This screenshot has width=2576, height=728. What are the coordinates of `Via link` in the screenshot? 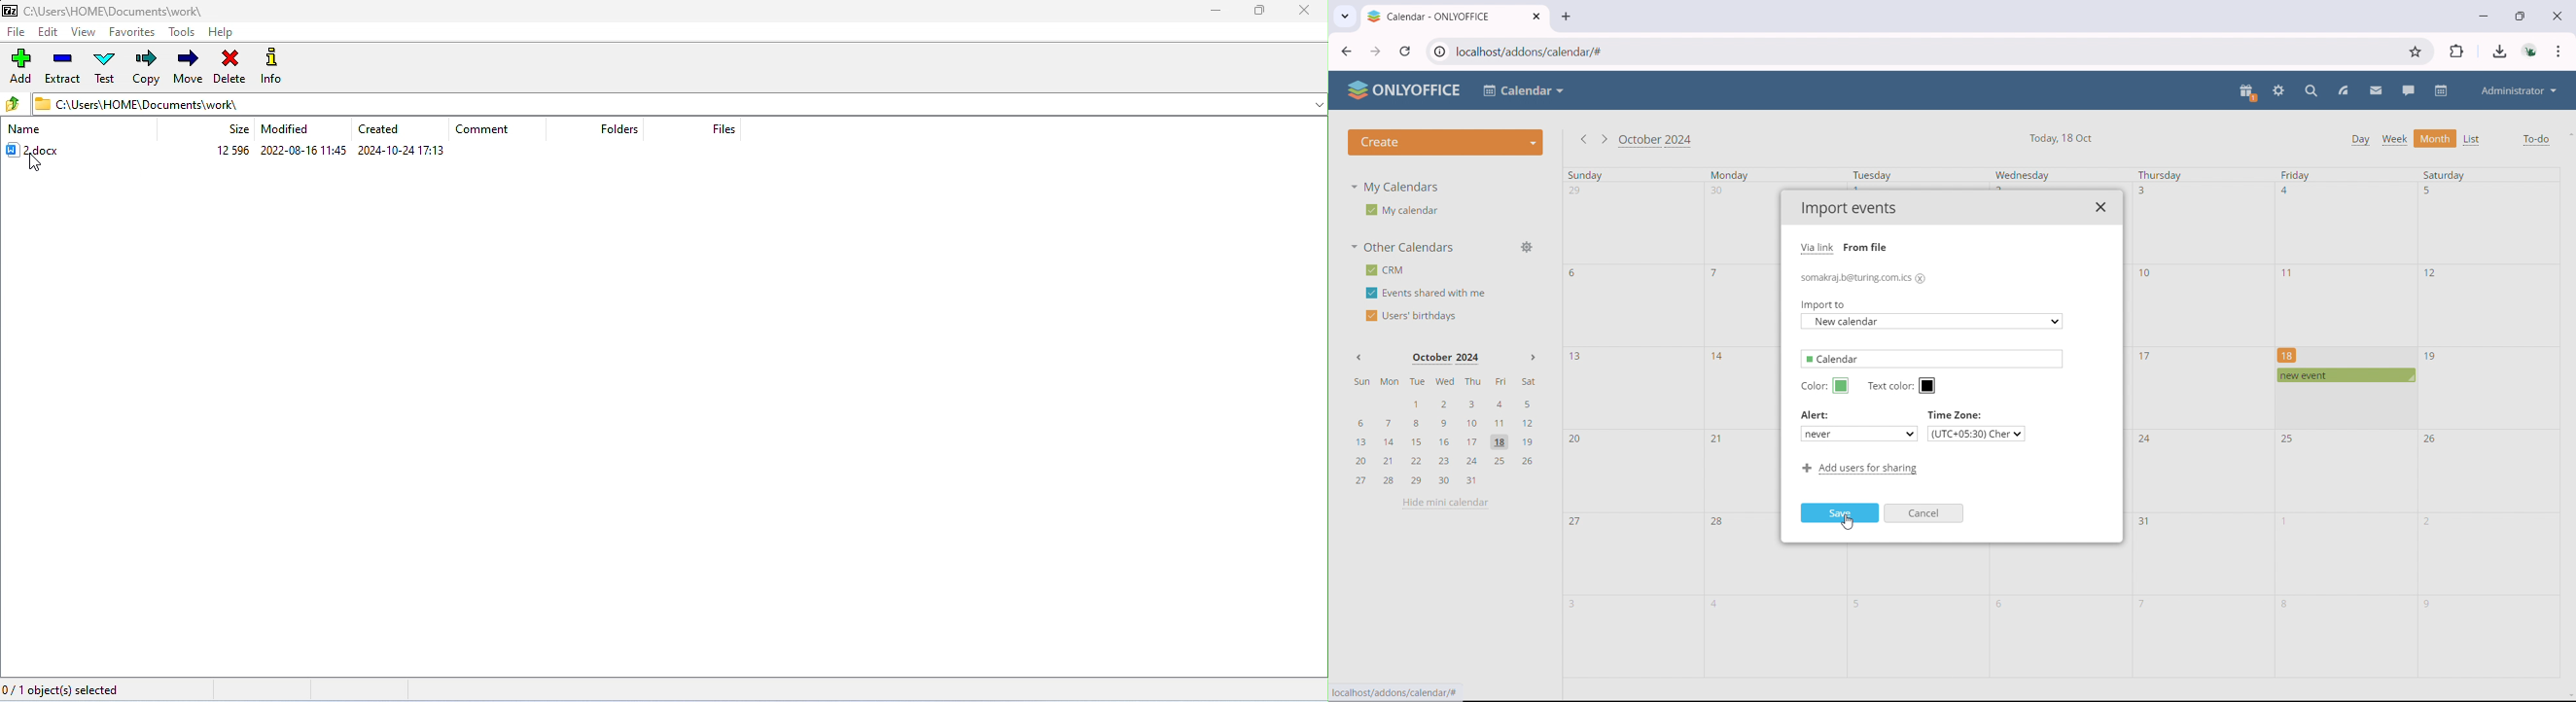 It's located at (1819, 248).